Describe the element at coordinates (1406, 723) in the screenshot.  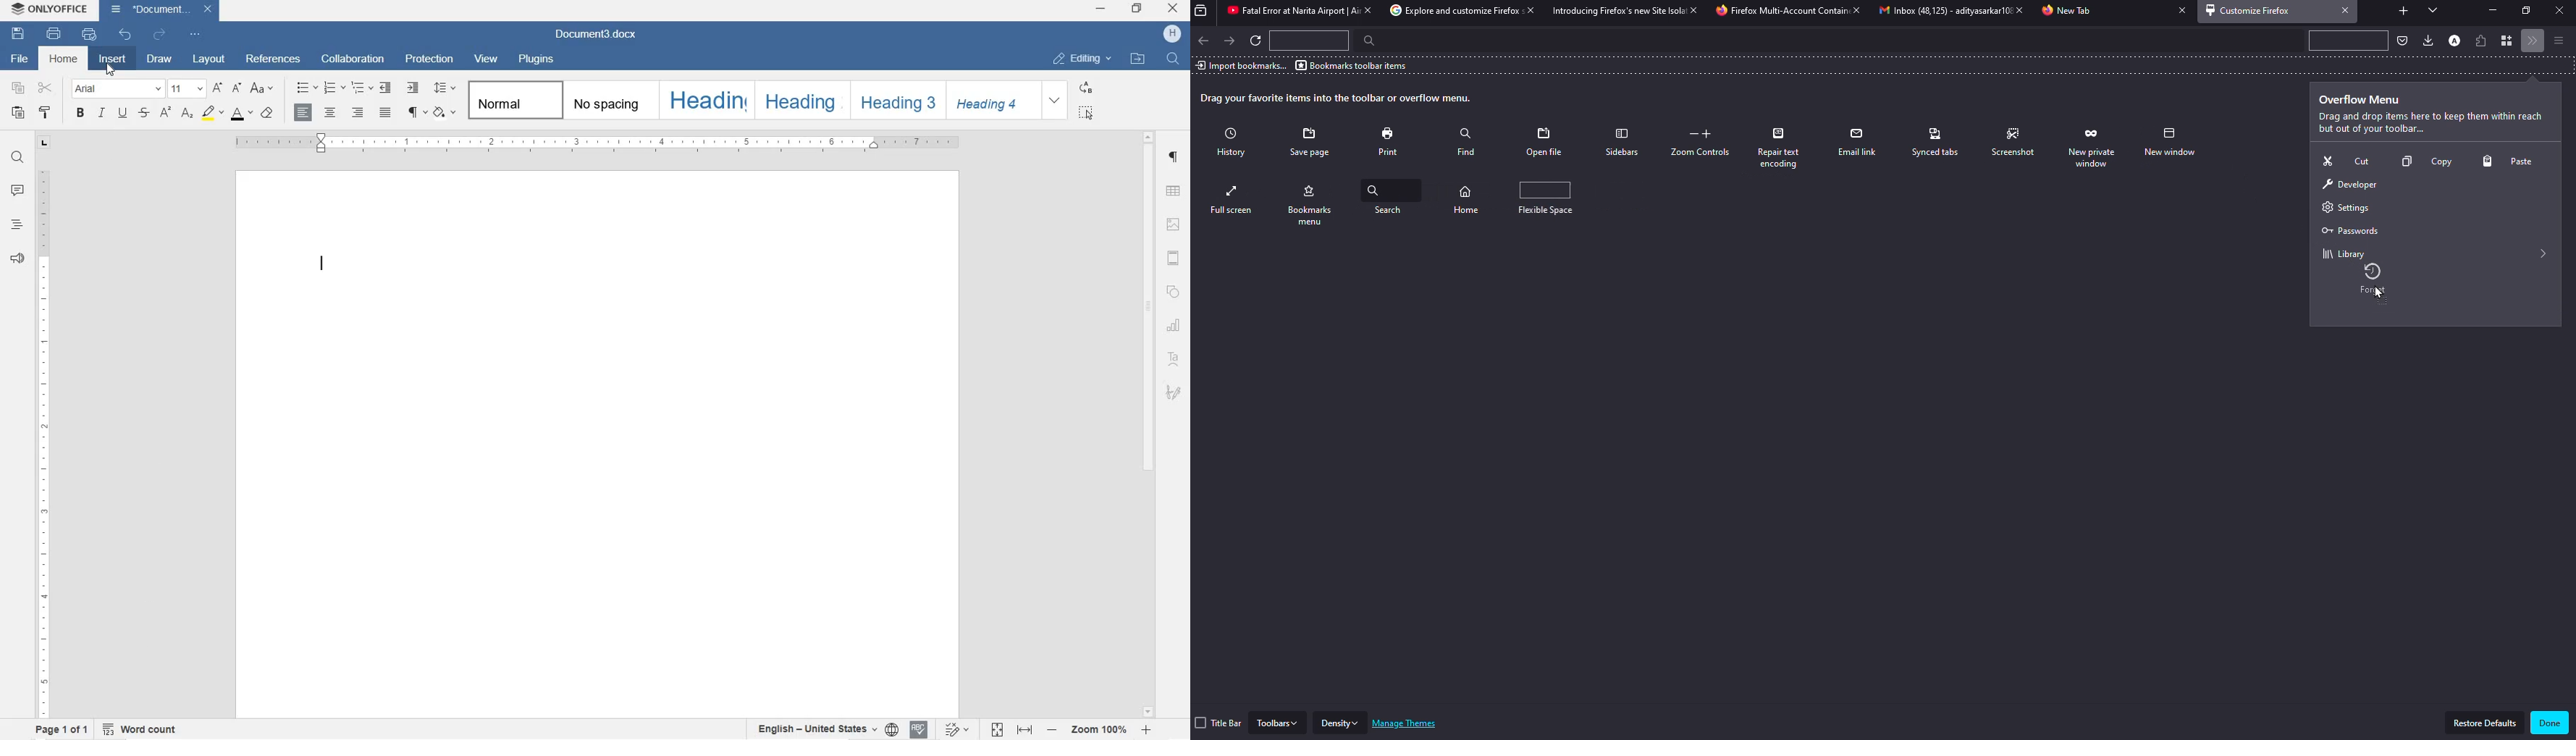
I see `manage themes` at that location.